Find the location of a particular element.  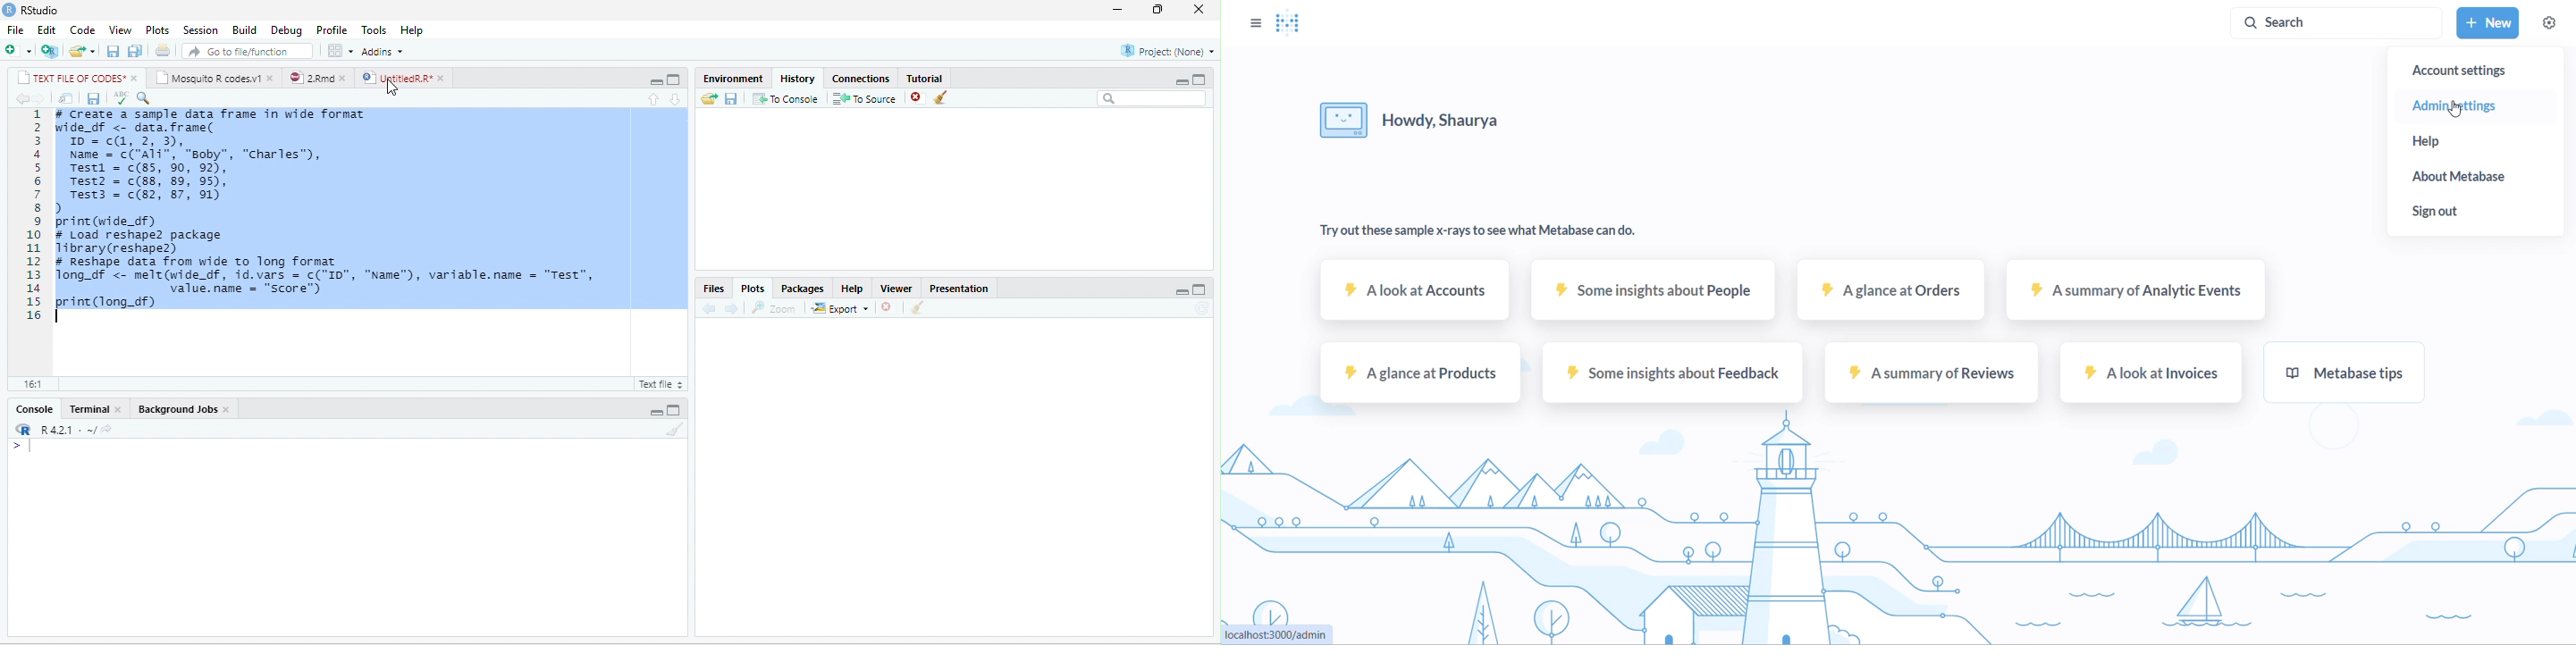

Plots is located at coordinates (158, 30).